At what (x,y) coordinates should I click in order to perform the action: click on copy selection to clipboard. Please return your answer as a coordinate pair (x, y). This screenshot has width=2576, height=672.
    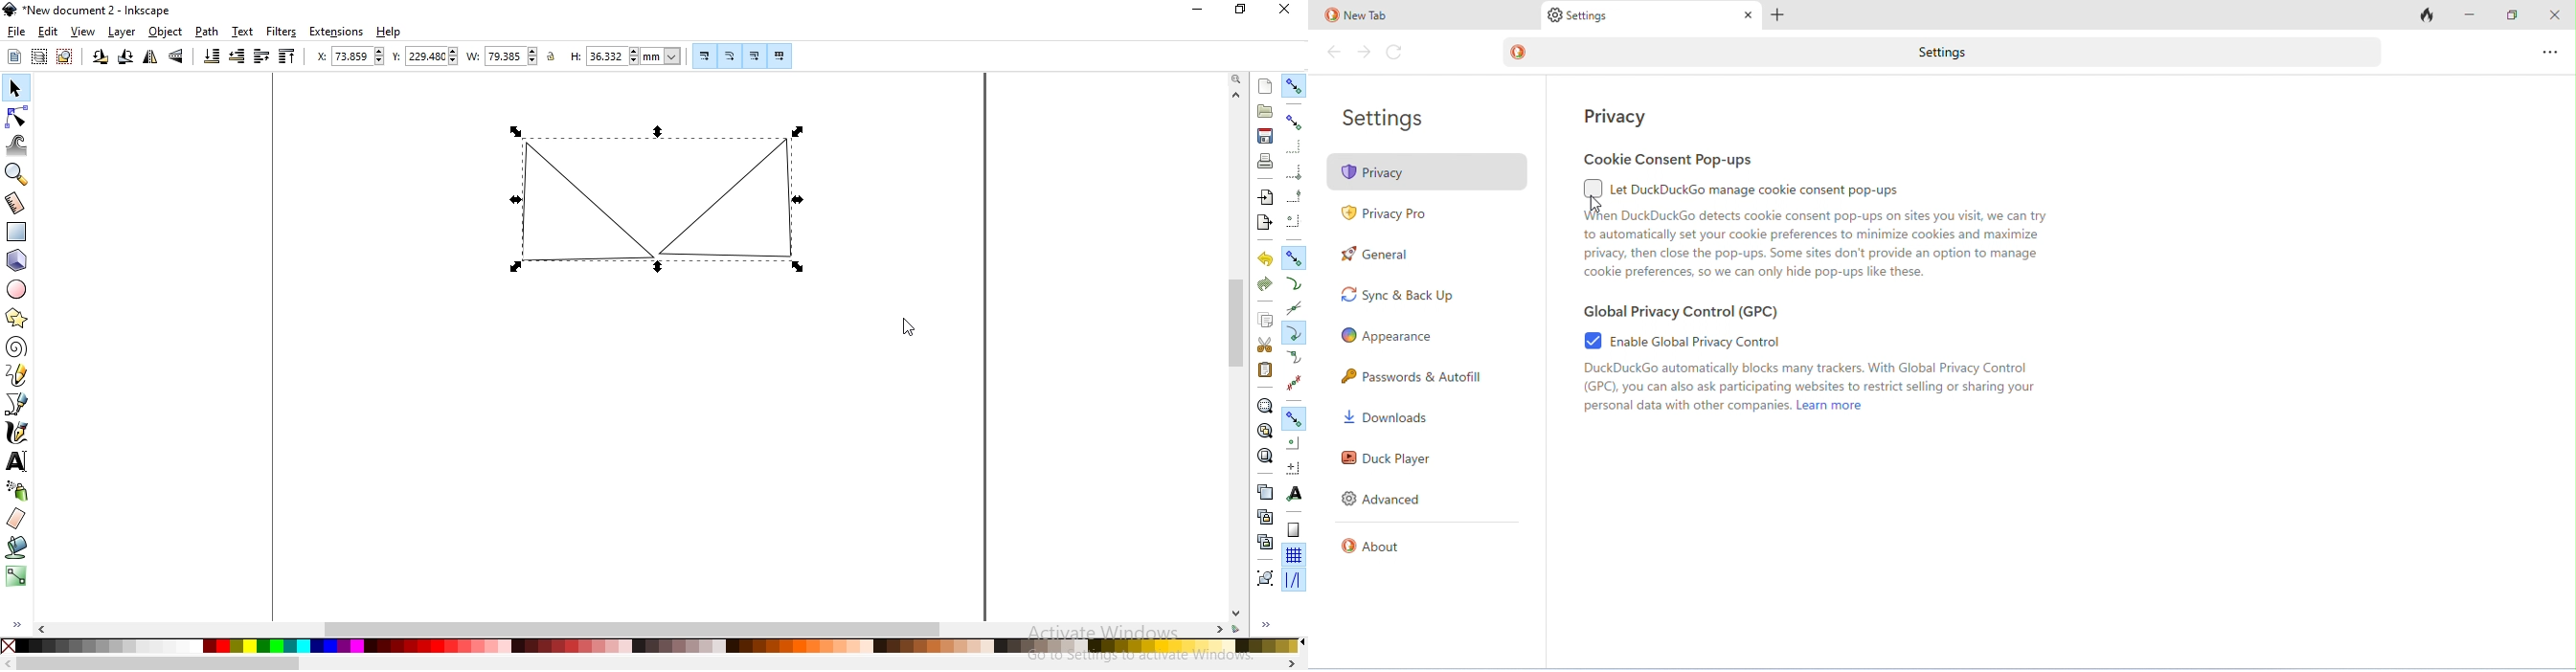
    Looking at the image, I should click on (1267, 322).